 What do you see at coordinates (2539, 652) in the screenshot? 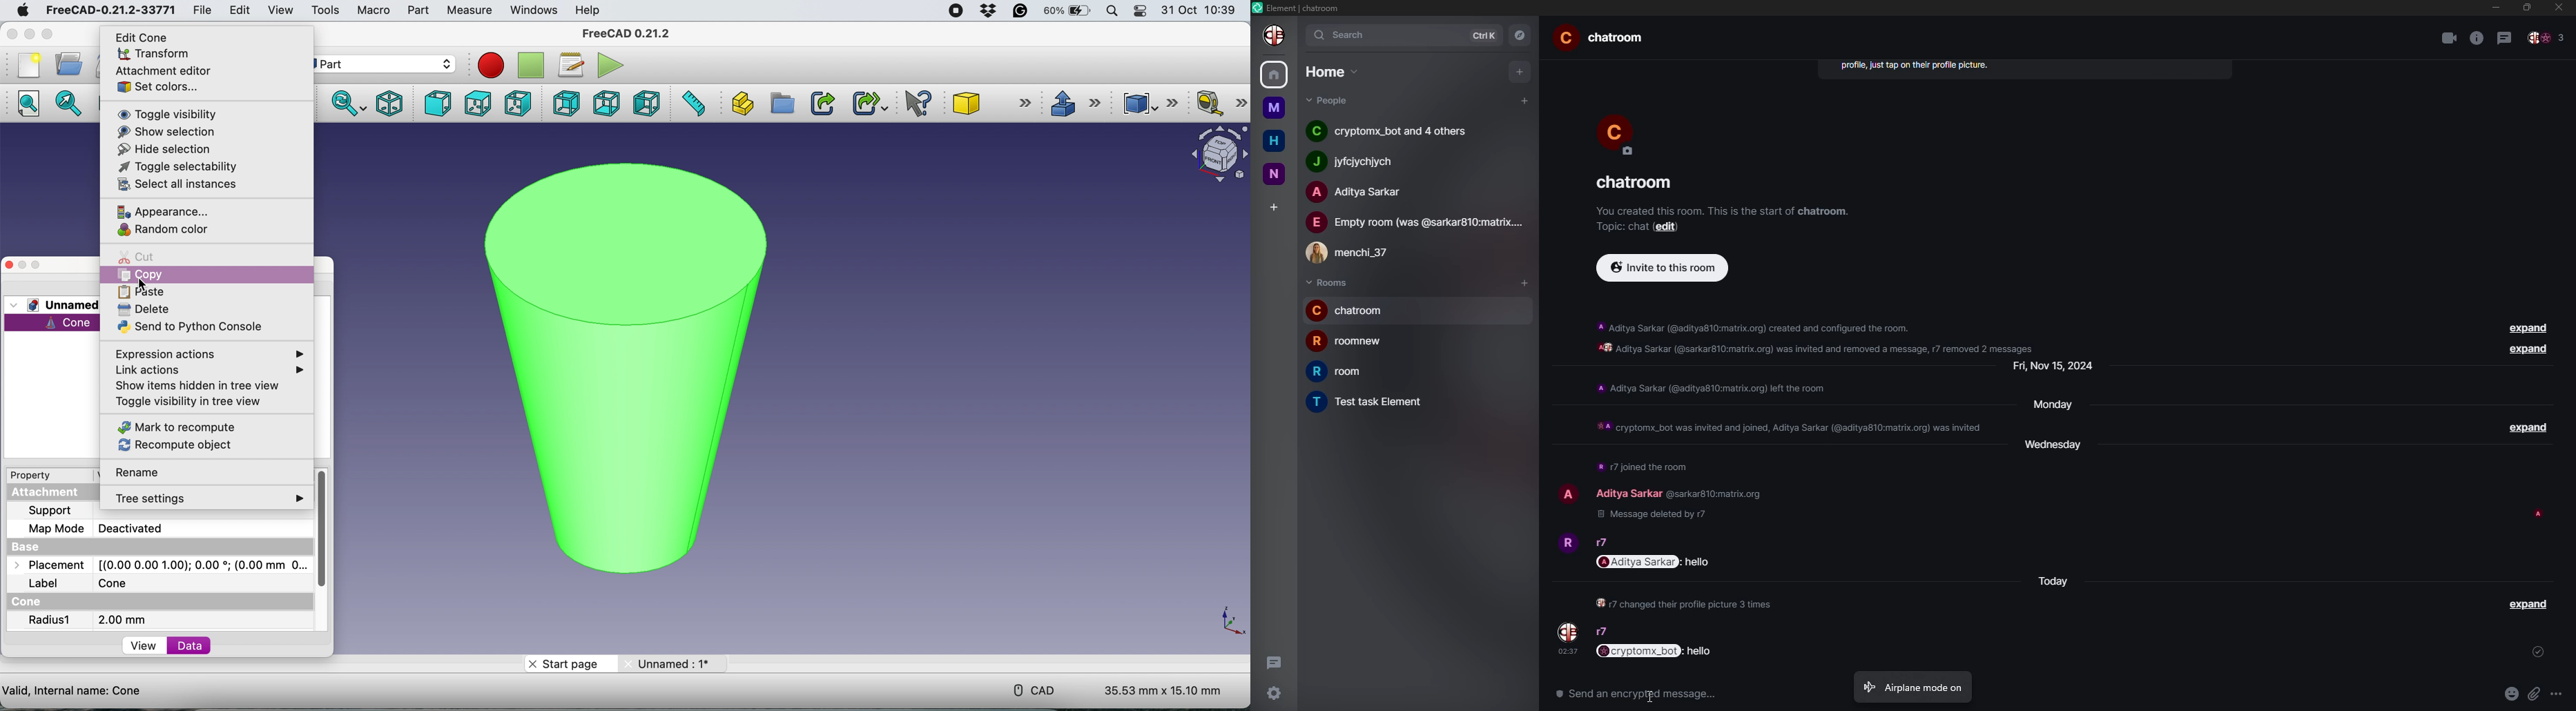
I see `sent` at bounding box center [2539, 652].